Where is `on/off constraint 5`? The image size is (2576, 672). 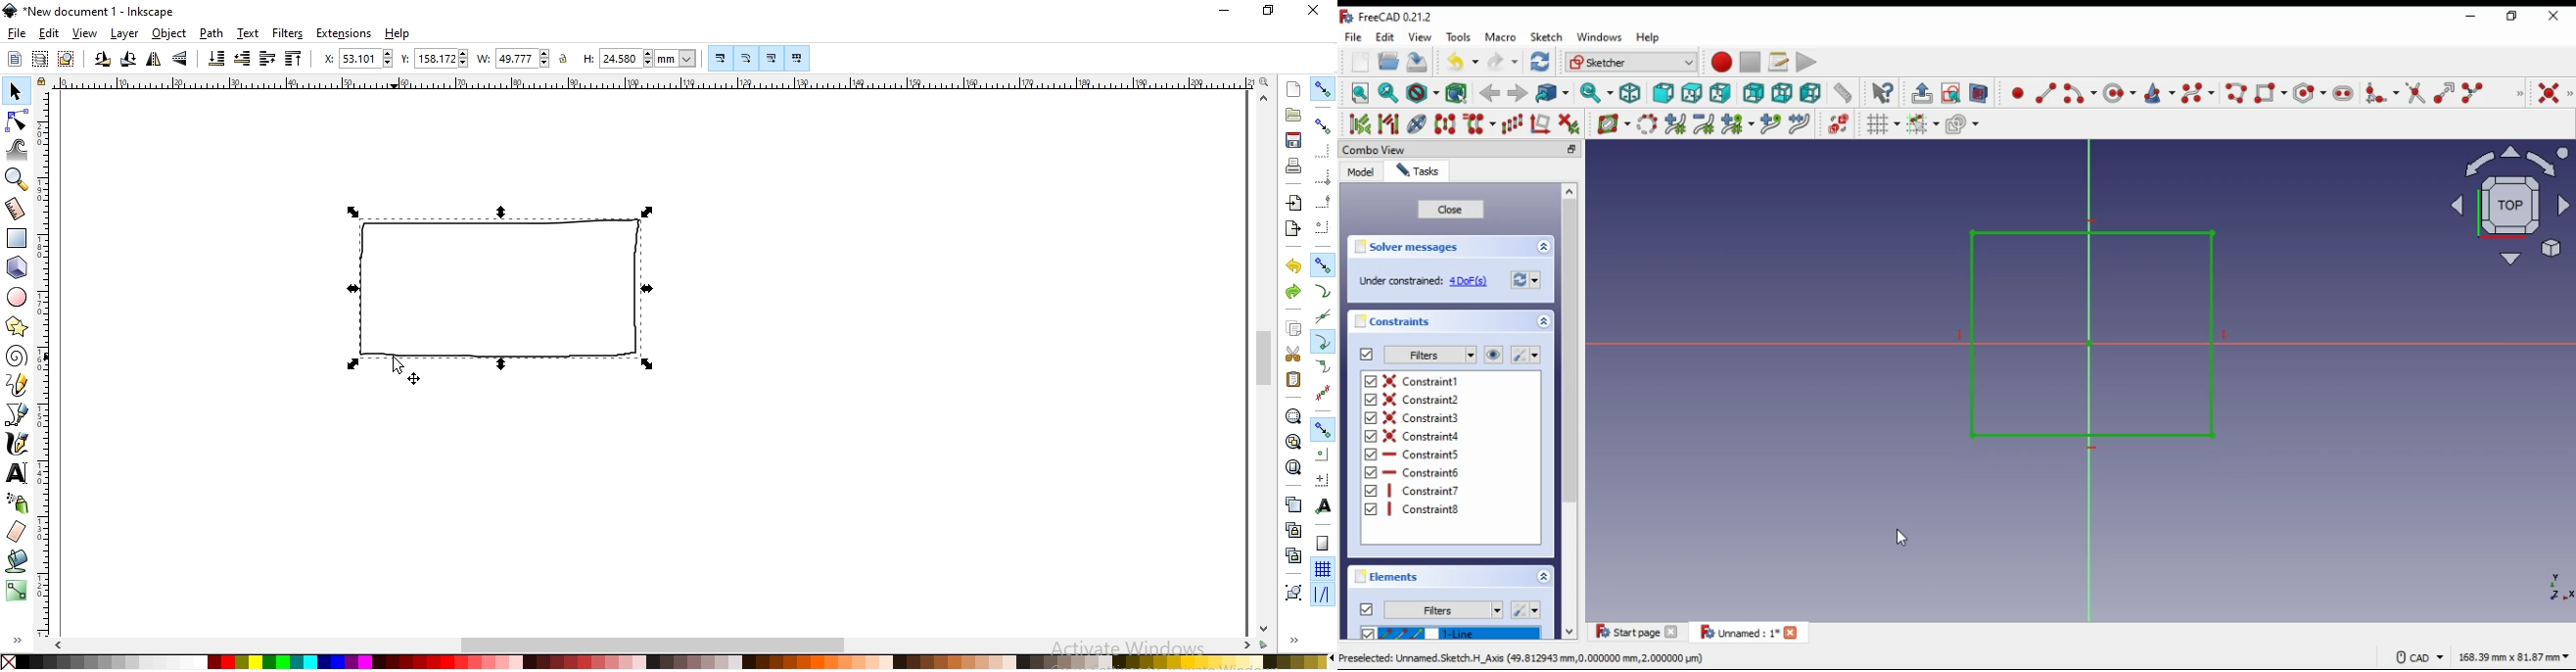
on/off constraint 5 is located at coordinates (1425, 454).